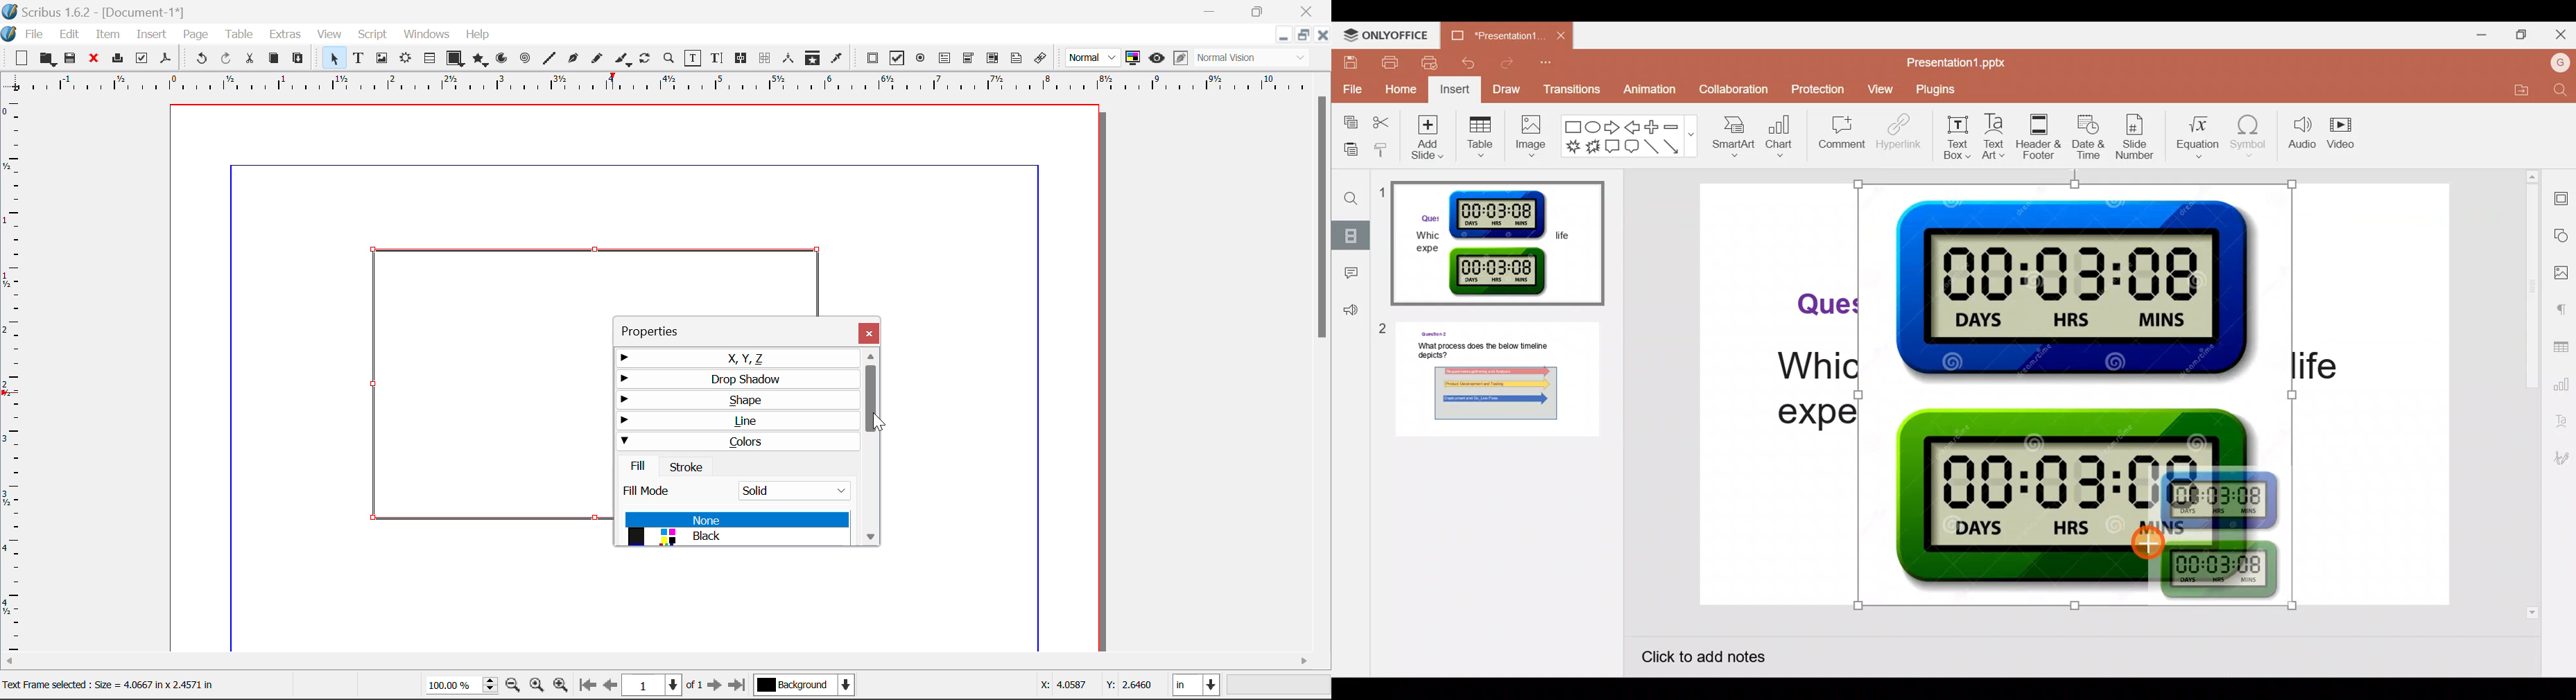  I want to click on Text Frame selected: Size= 4.0667 in x 2.4571 in, so click(108, 683).